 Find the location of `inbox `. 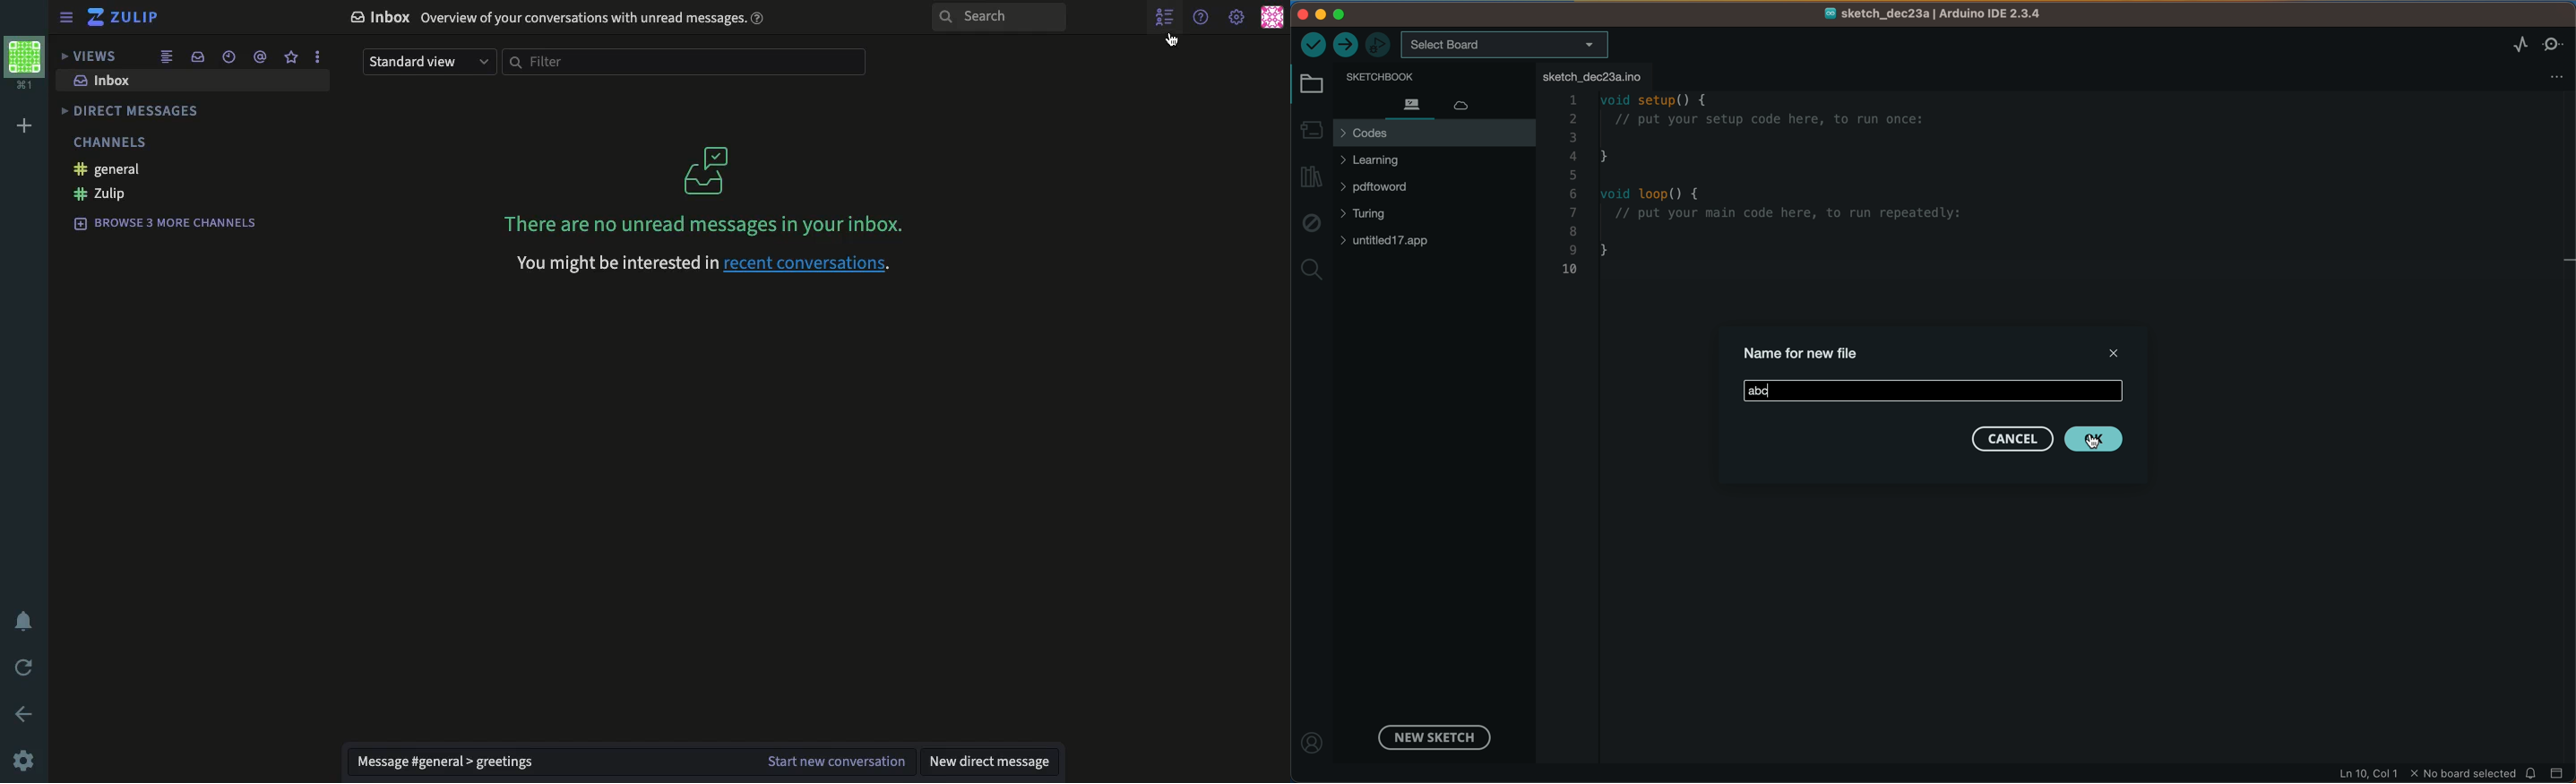

inbox  is located at coordinates (99, 82).